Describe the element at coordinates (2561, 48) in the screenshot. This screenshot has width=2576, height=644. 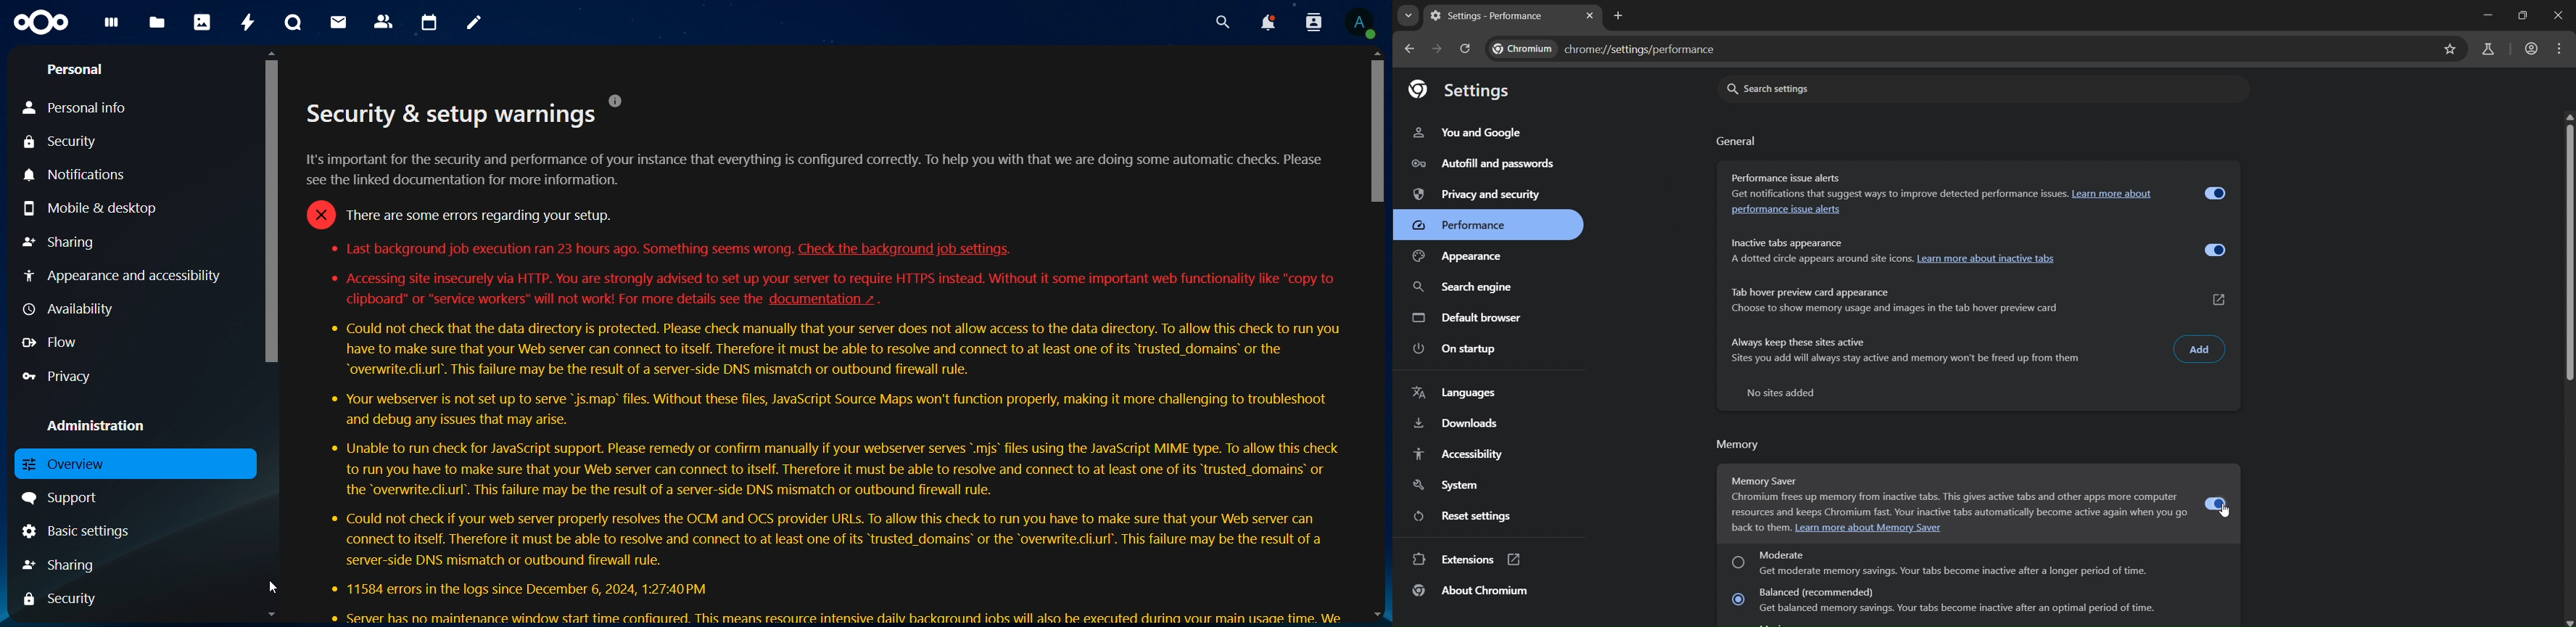
I see `customize and control Google chrome` at that location.